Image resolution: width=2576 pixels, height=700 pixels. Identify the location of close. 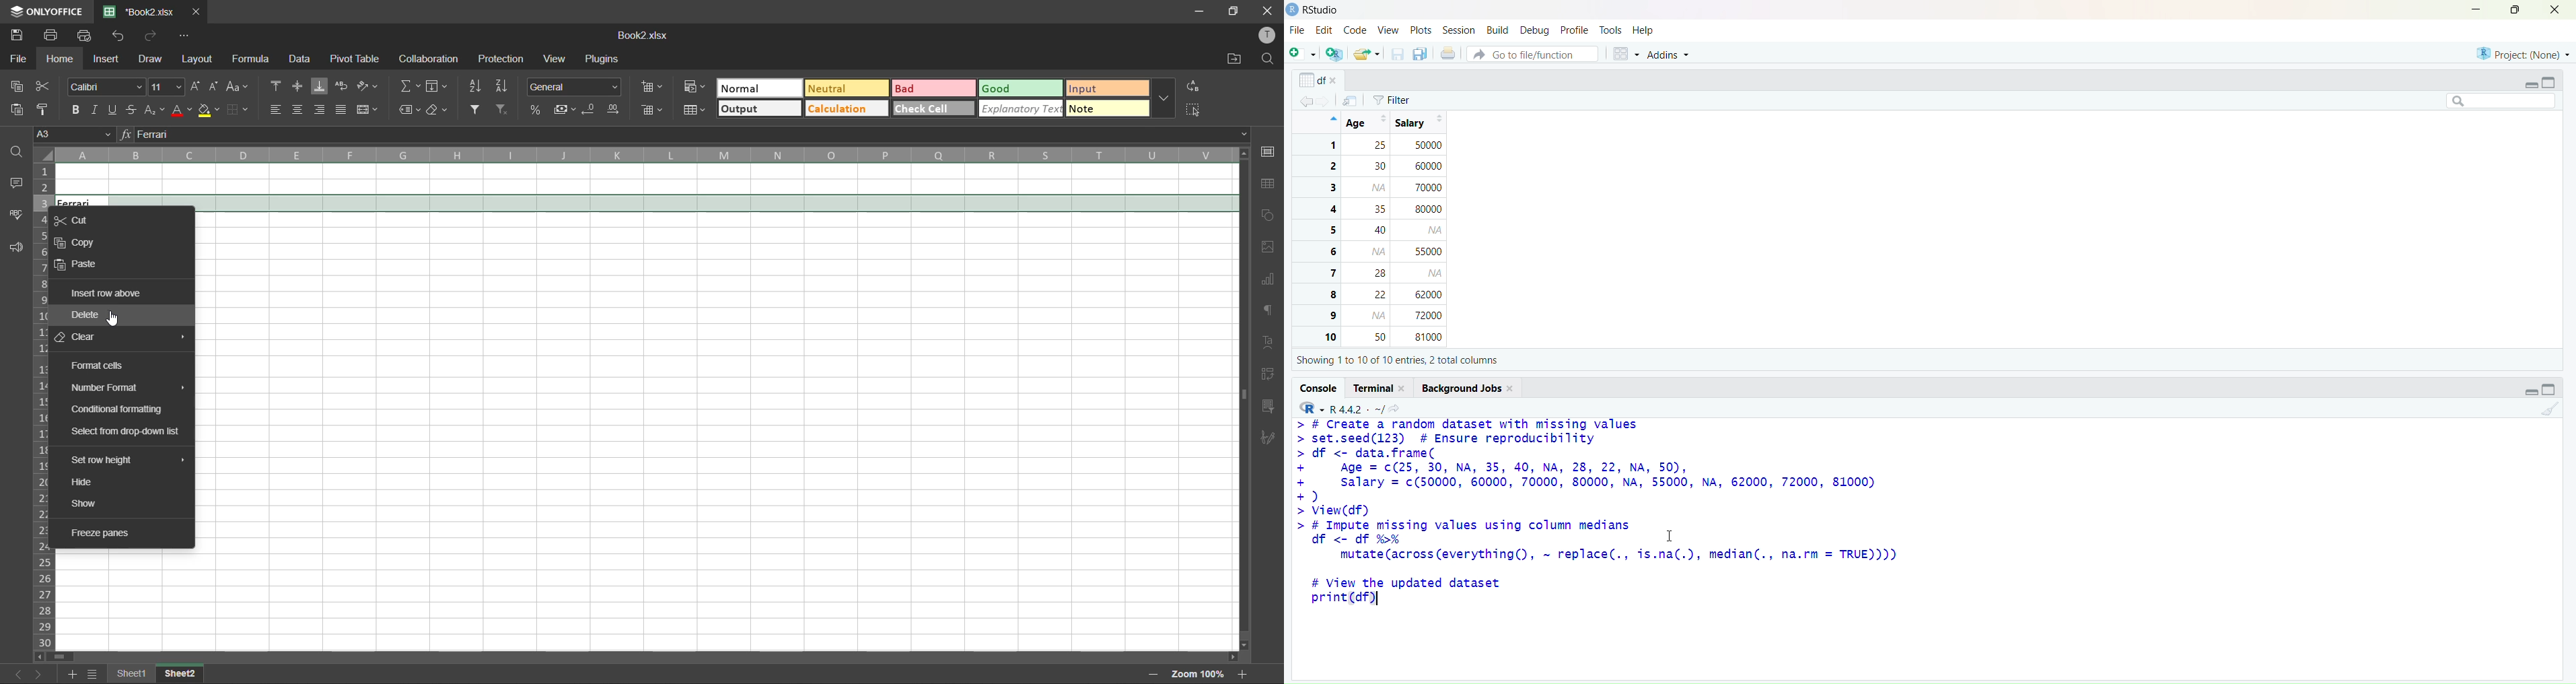
(2553, 11).